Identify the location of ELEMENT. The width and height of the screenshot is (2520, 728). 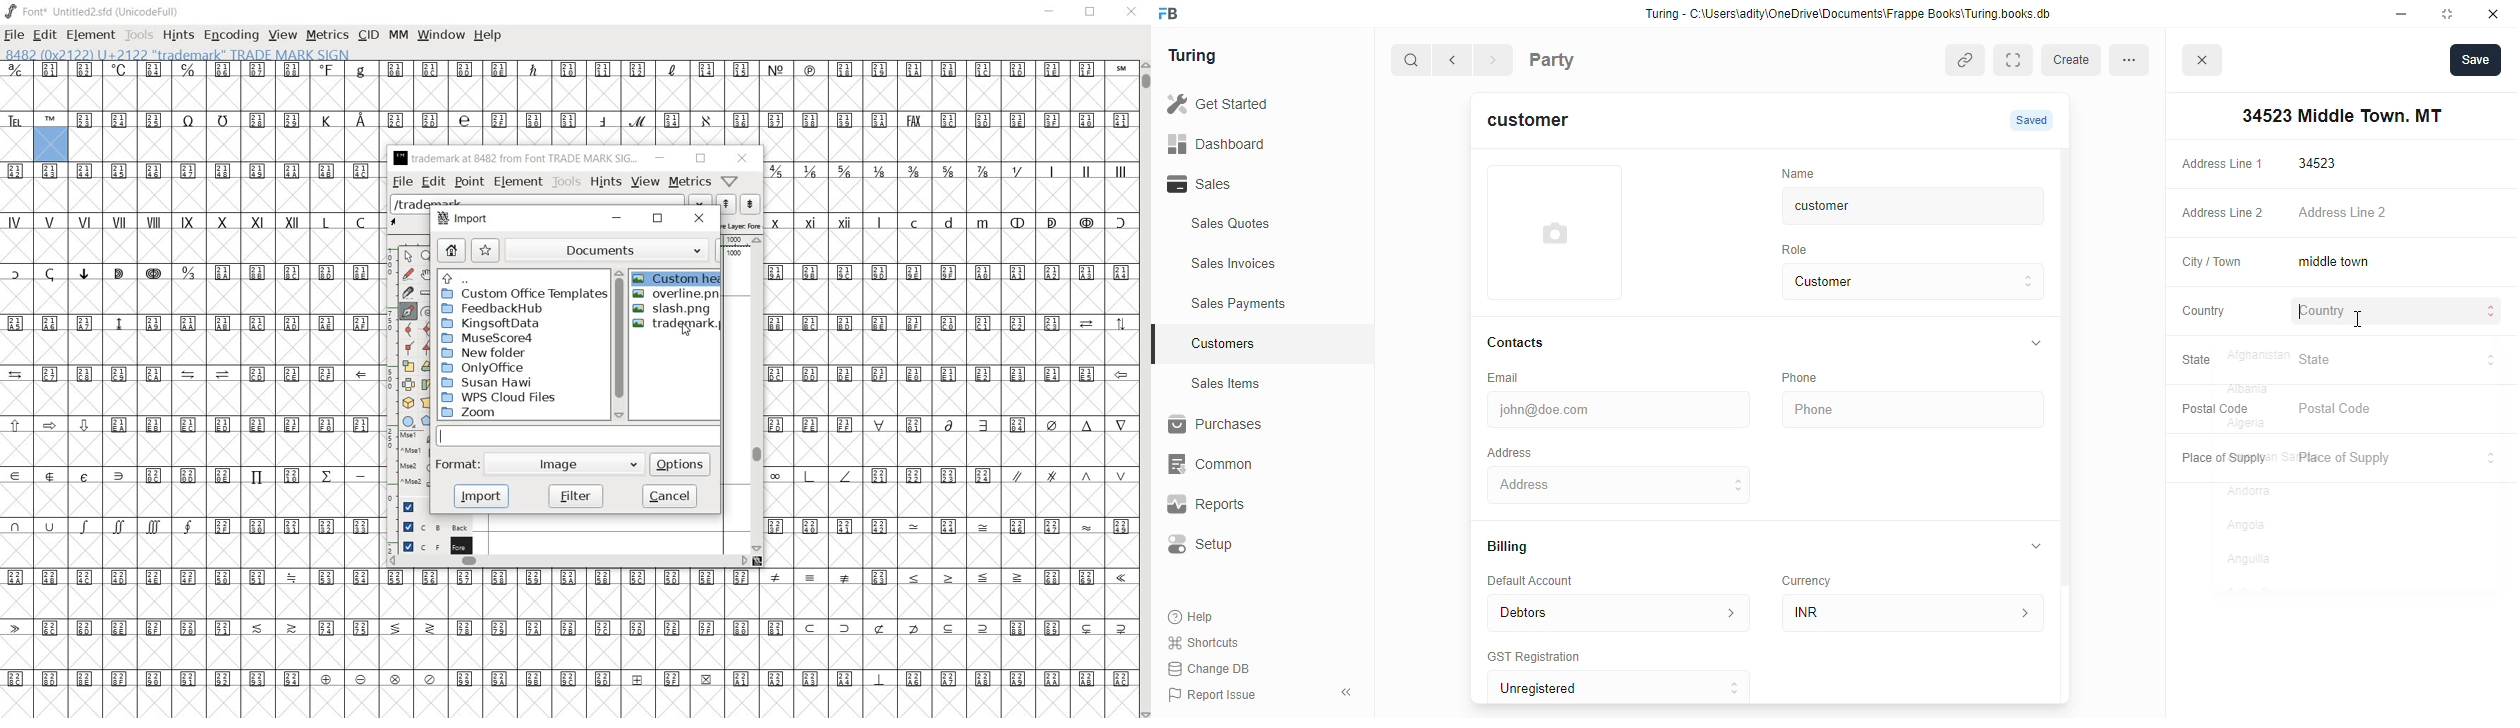
(92, 37).